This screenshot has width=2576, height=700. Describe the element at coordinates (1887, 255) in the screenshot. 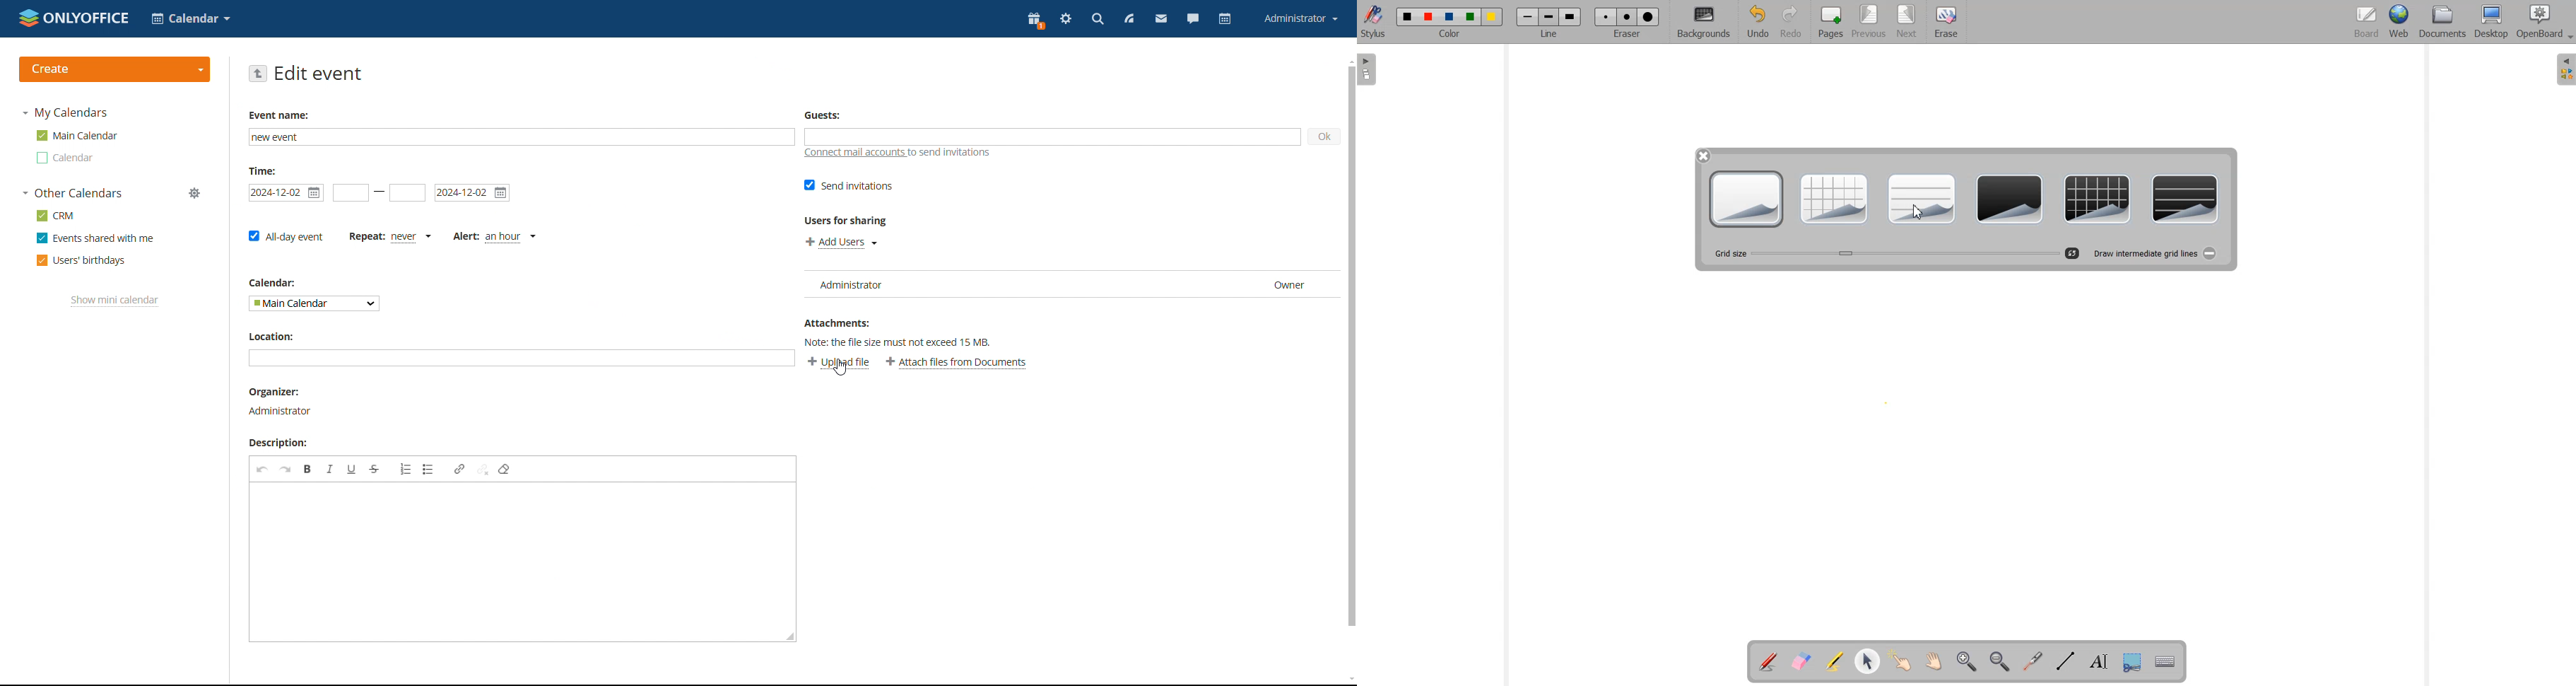

I see `Grid Size Adjuster` at that location.